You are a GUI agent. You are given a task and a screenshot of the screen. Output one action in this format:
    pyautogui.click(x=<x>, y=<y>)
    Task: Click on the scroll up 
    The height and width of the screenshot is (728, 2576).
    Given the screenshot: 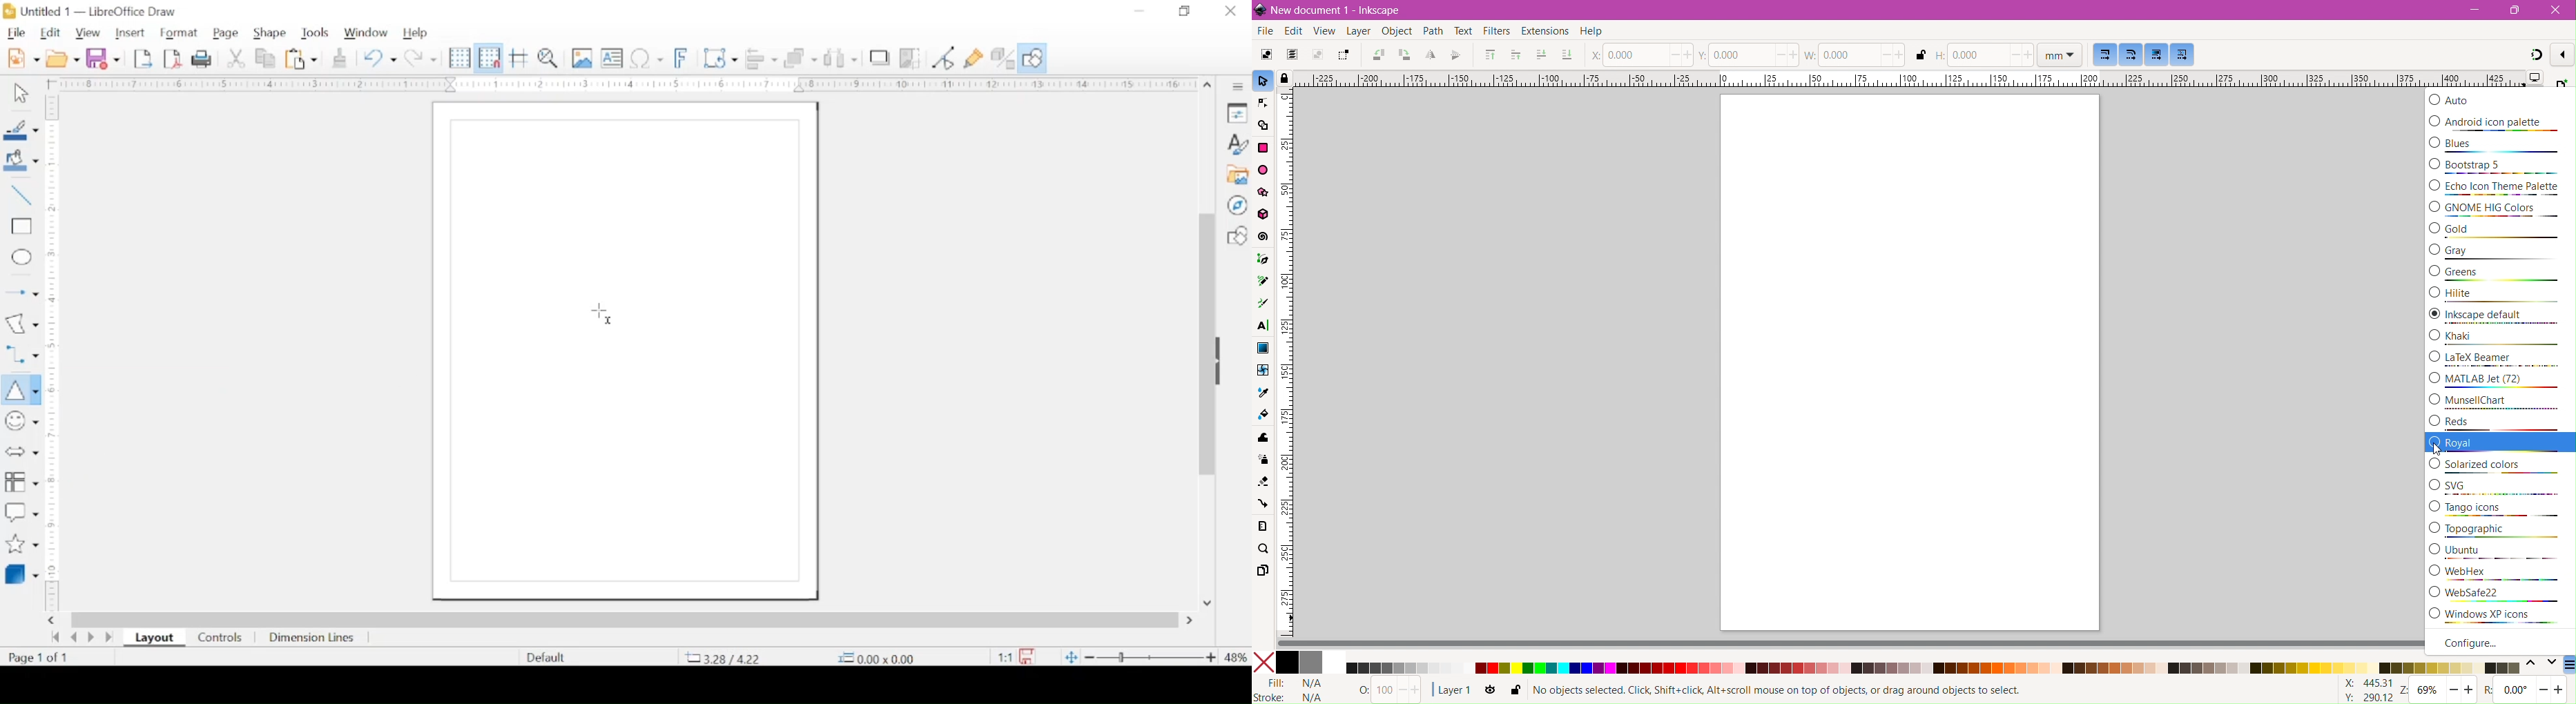 What is the action you would take?
    pyautogui.click(x=1208, y=85)
    